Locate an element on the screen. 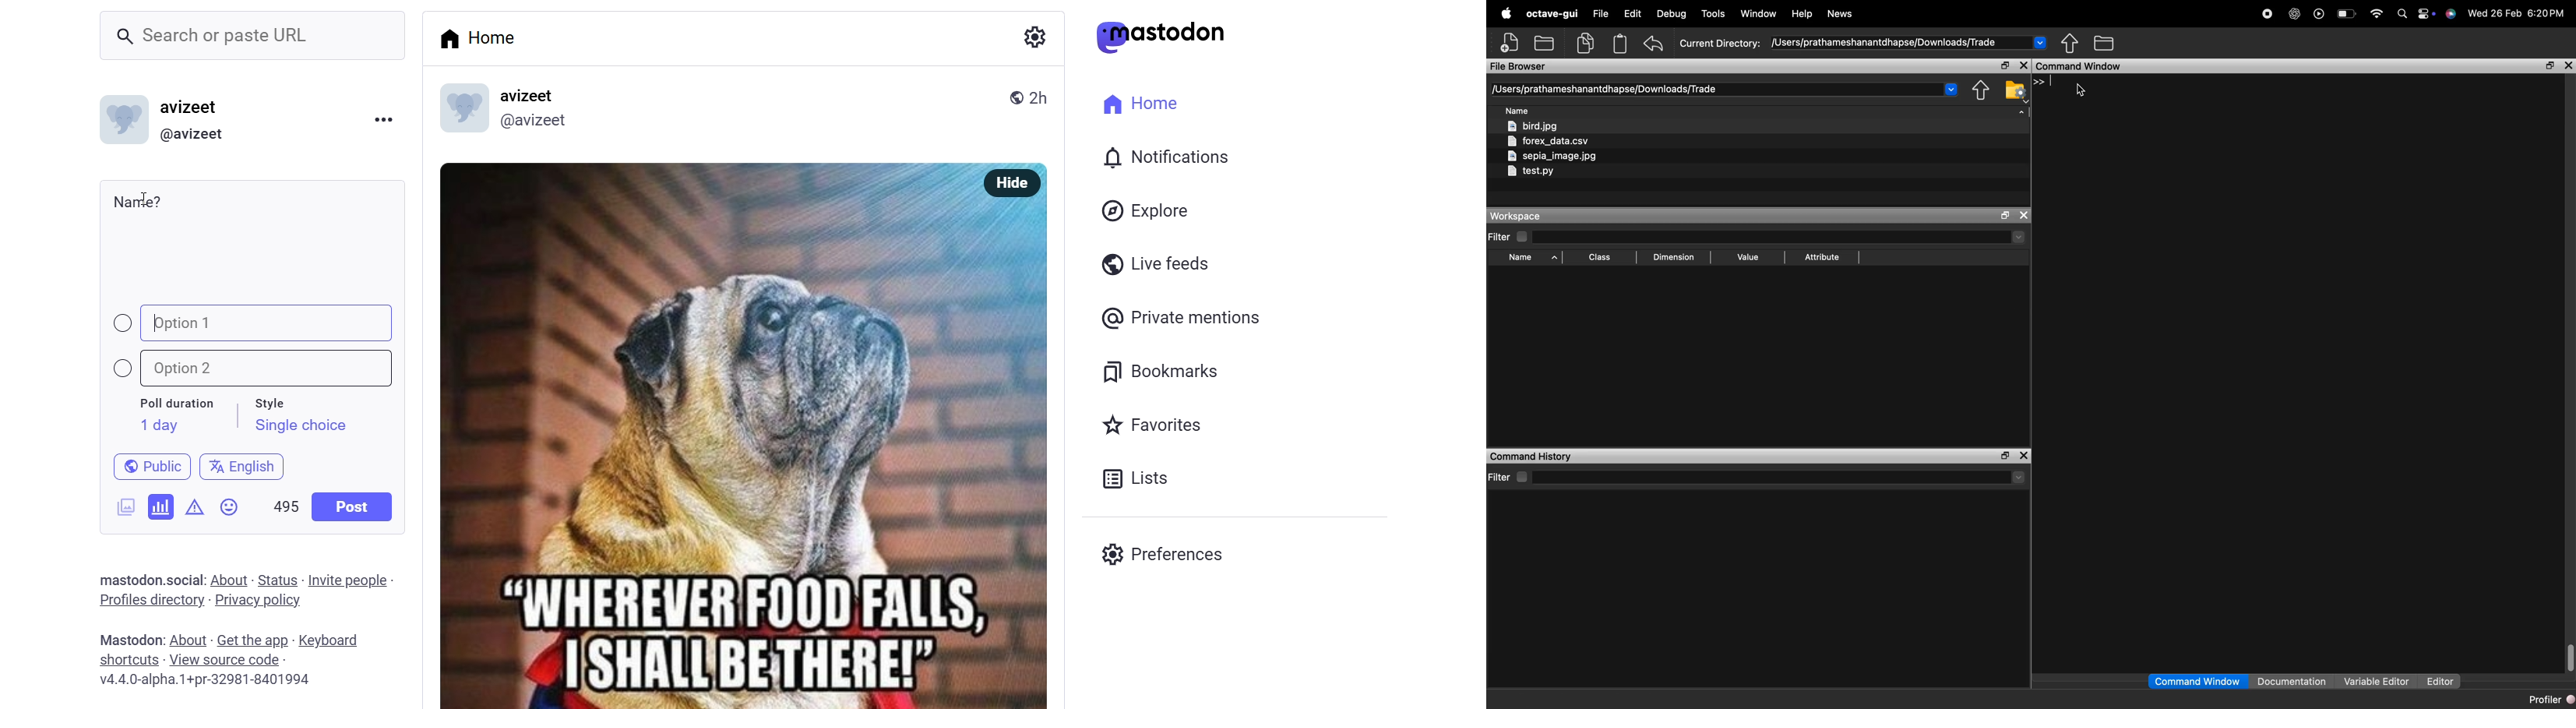 This screenshot has width=2576, height=728. Dimension is located at coordinates (1673, 259).